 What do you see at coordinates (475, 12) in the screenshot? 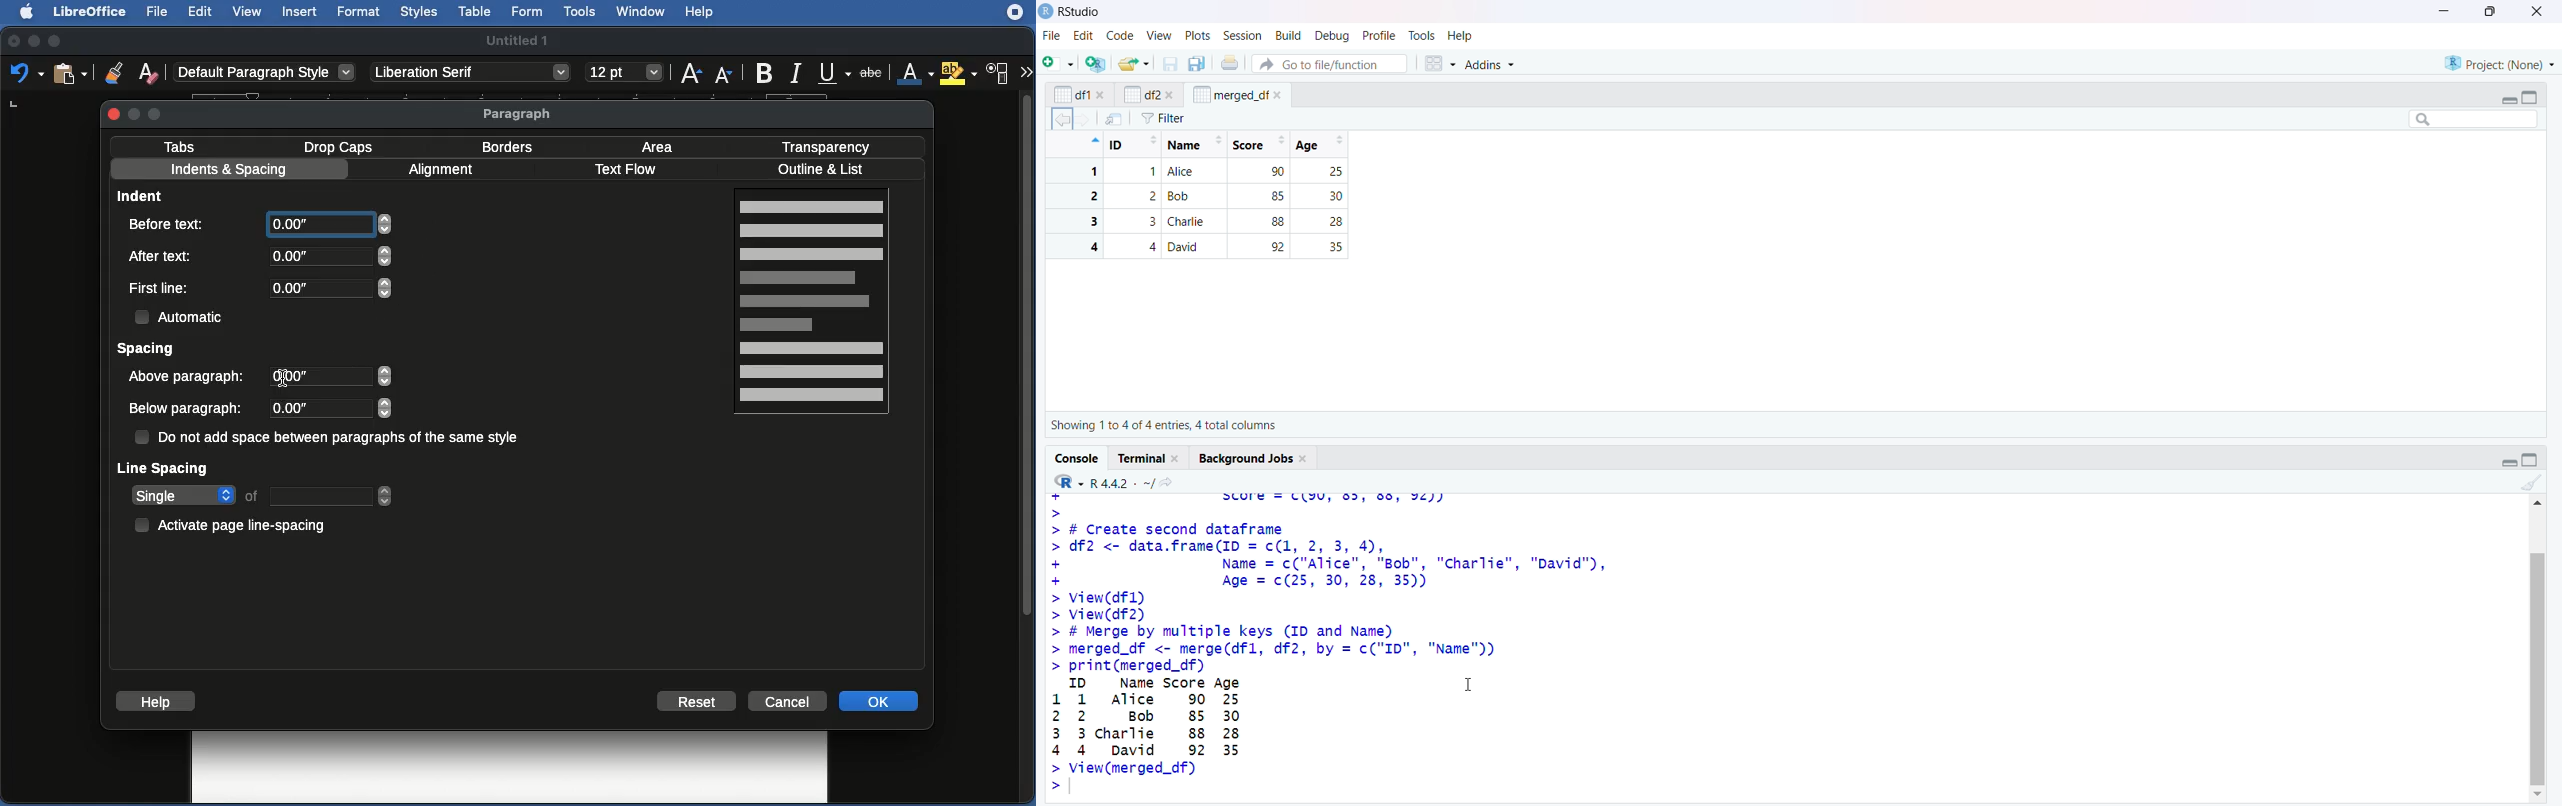
I see `Table` at bounding box center [475, 12].